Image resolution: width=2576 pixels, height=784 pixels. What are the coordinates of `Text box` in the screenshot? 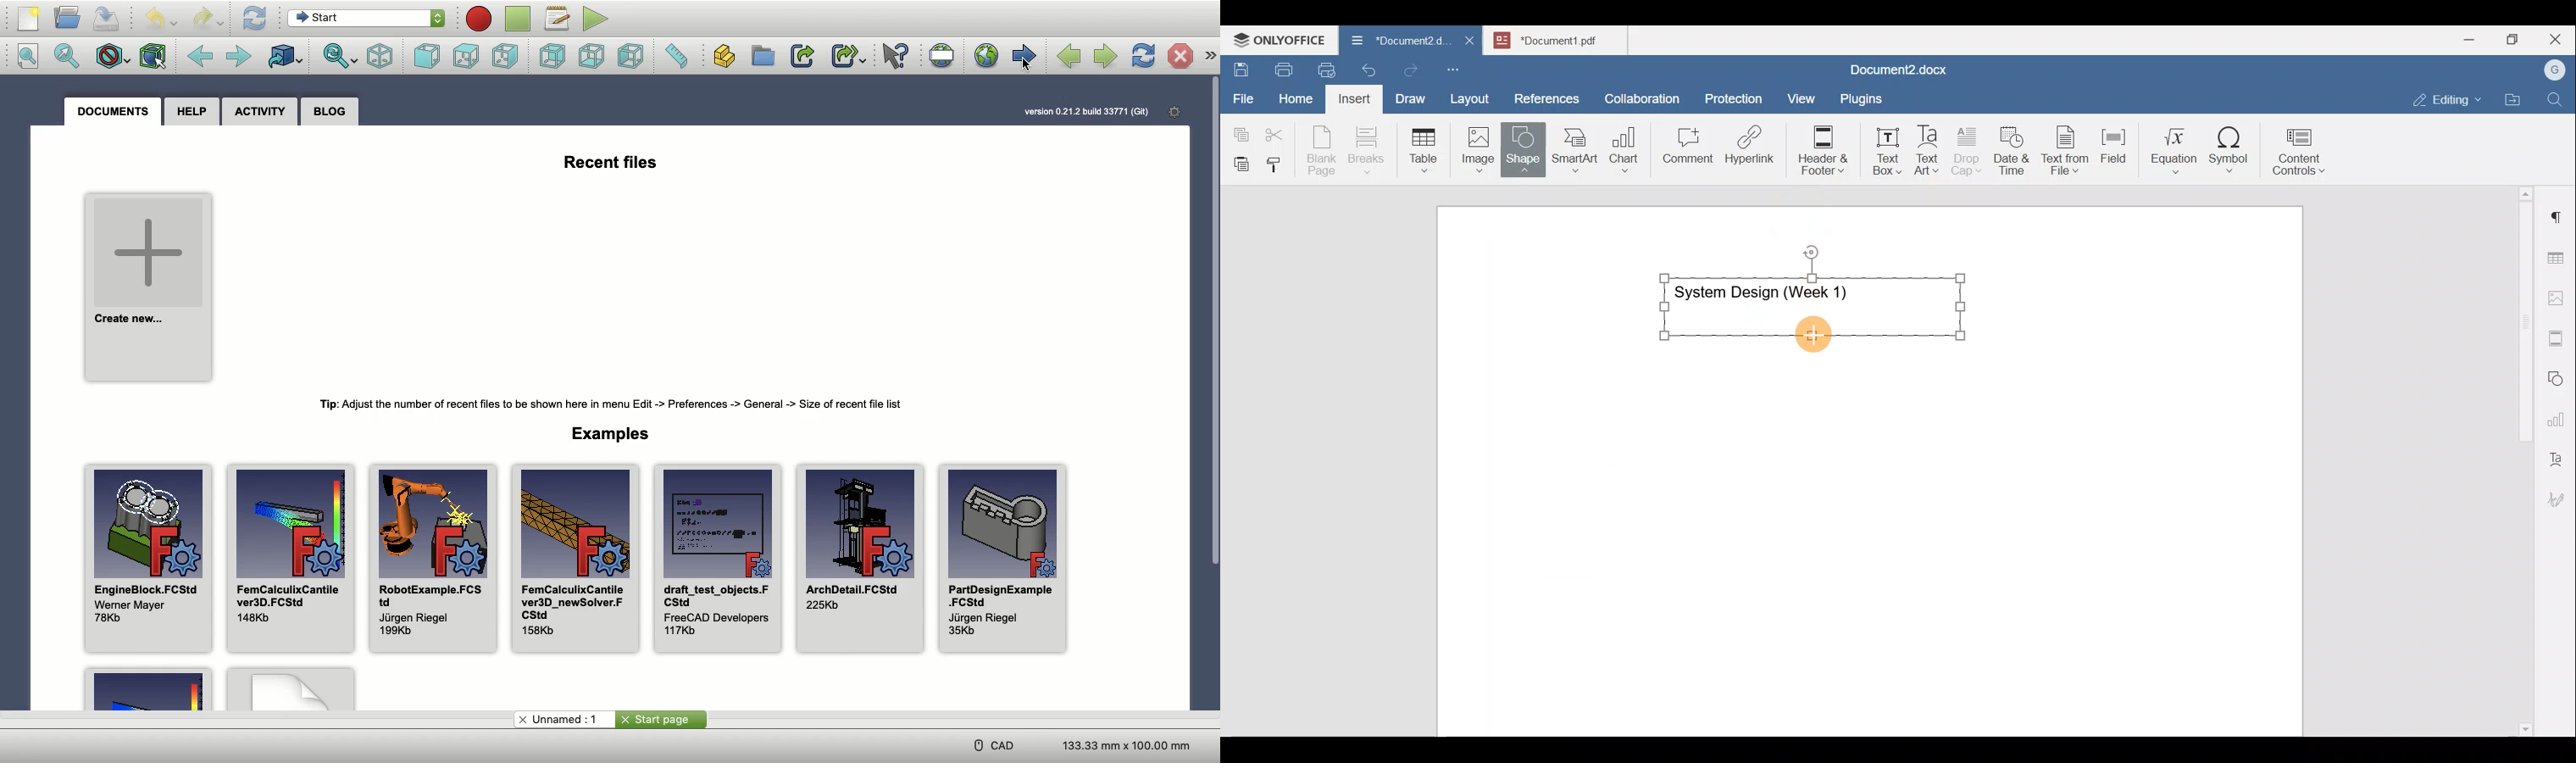 It's located at (1878, 151).